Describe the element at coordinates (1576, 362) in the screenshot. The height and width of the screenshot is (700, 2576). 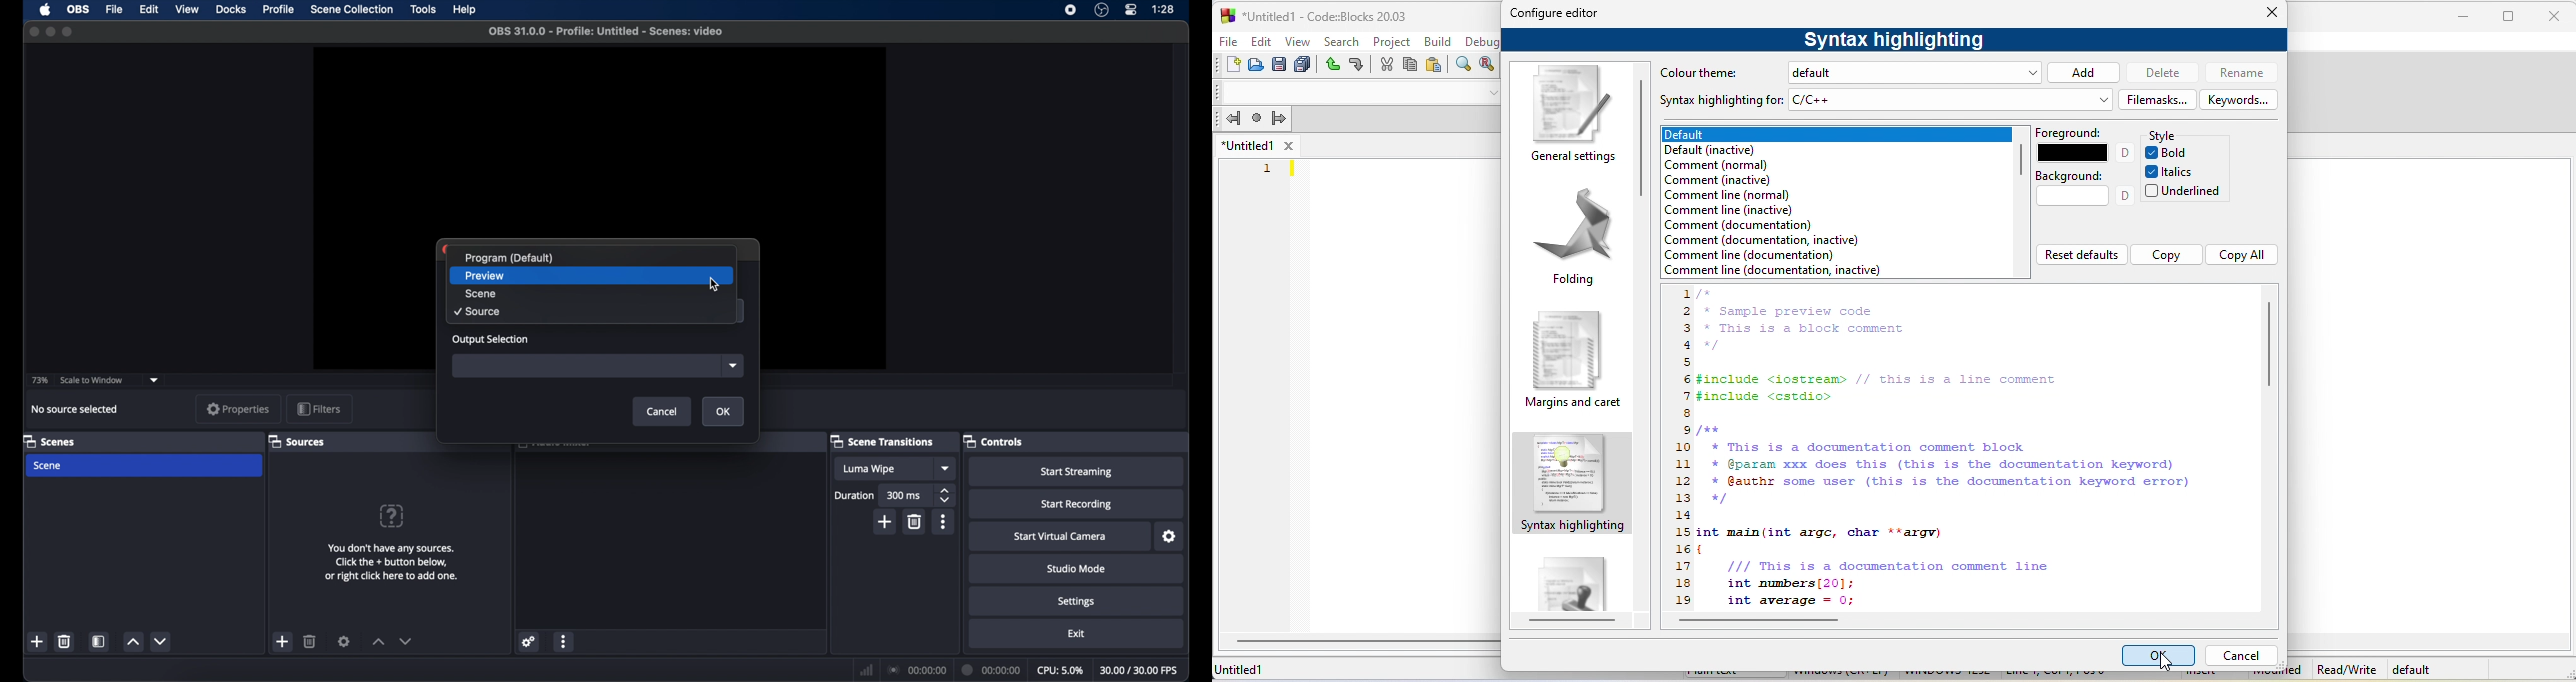
I see `margins and caret` at that location.